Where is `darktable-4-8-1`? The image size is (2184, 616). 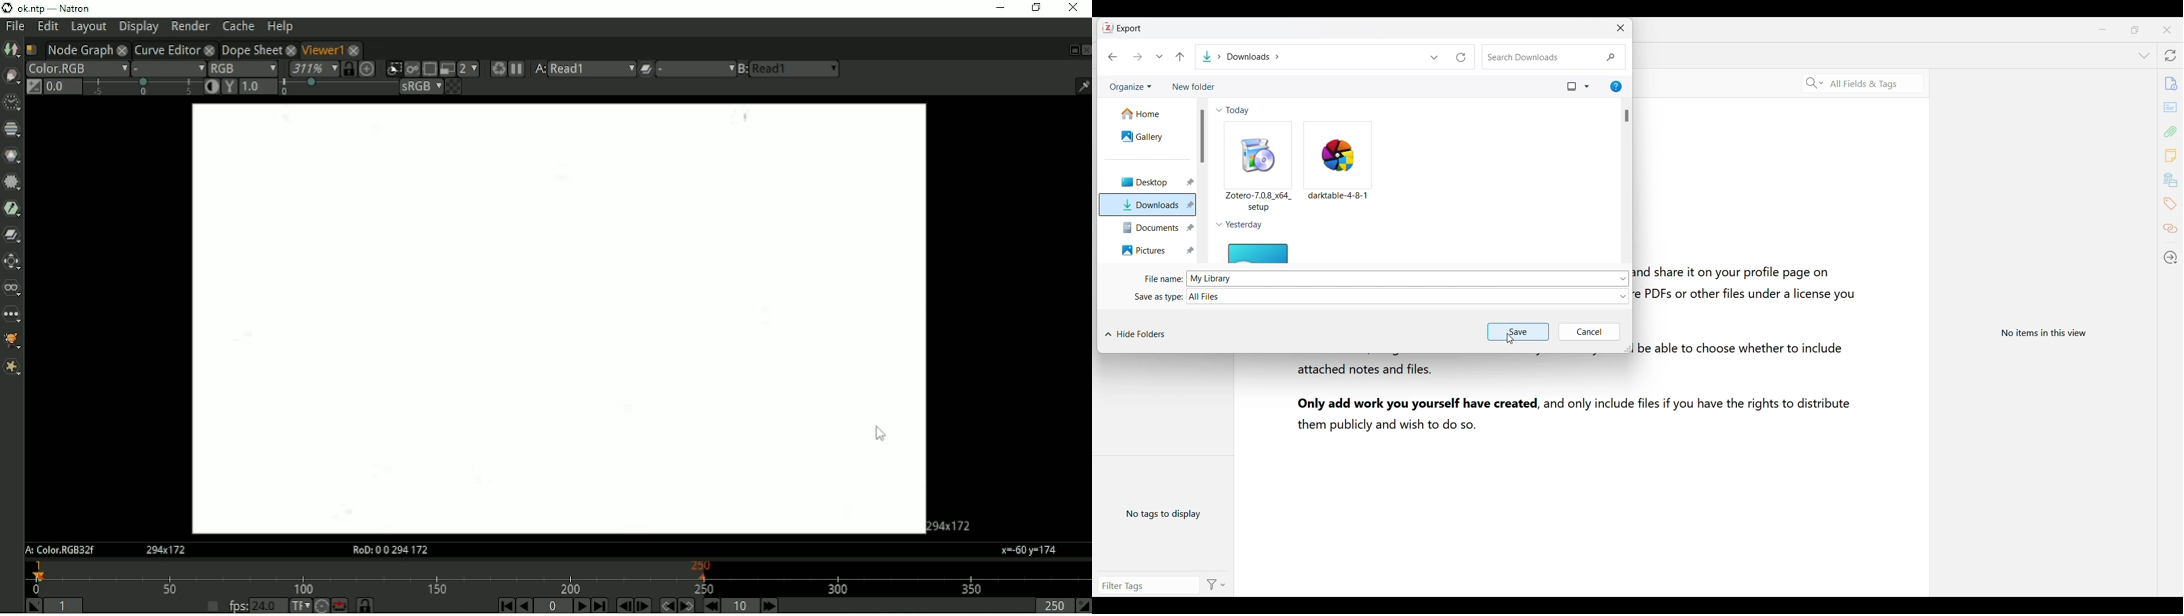 darktable-4-8-1 is located at coordinates (1342, 167).